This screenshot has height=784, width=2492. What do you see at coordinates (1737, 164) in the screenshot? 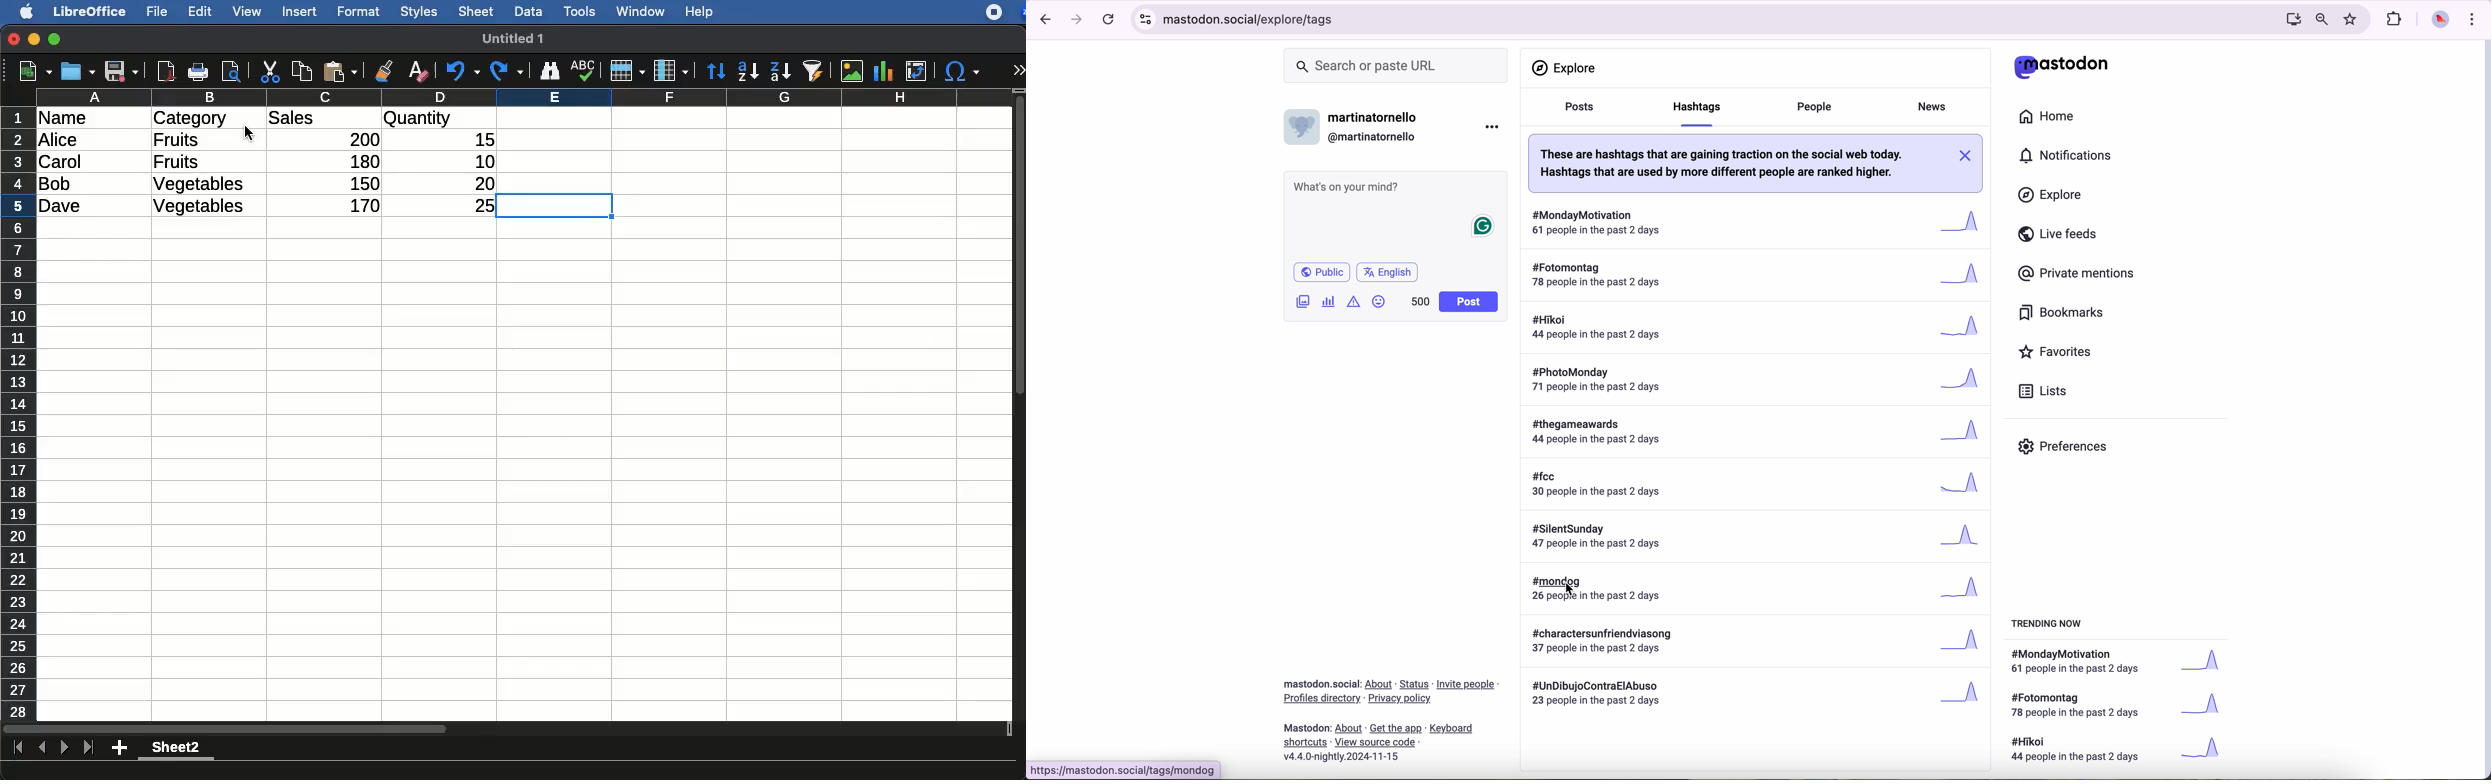
I see `note` at bounding box center [1737, 164].